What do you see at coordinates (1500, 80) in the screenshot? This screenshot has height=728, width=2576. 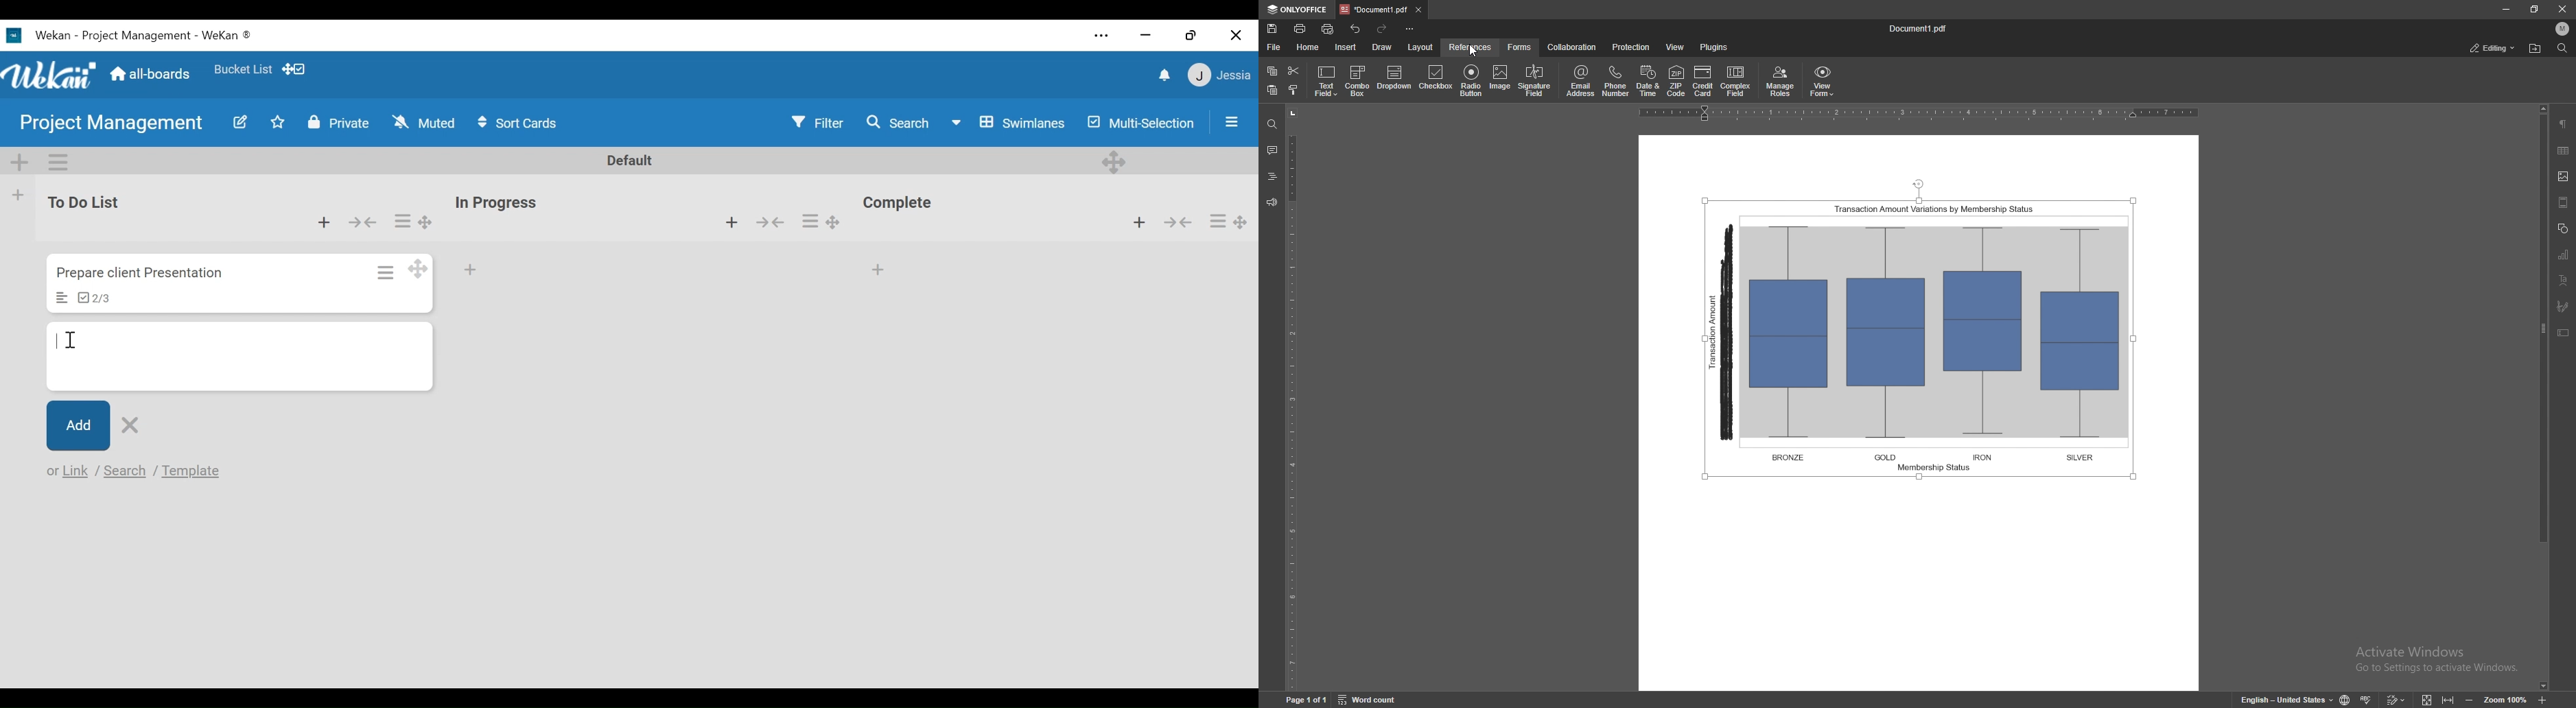 I see `image` at bounding box center [1500, 80].